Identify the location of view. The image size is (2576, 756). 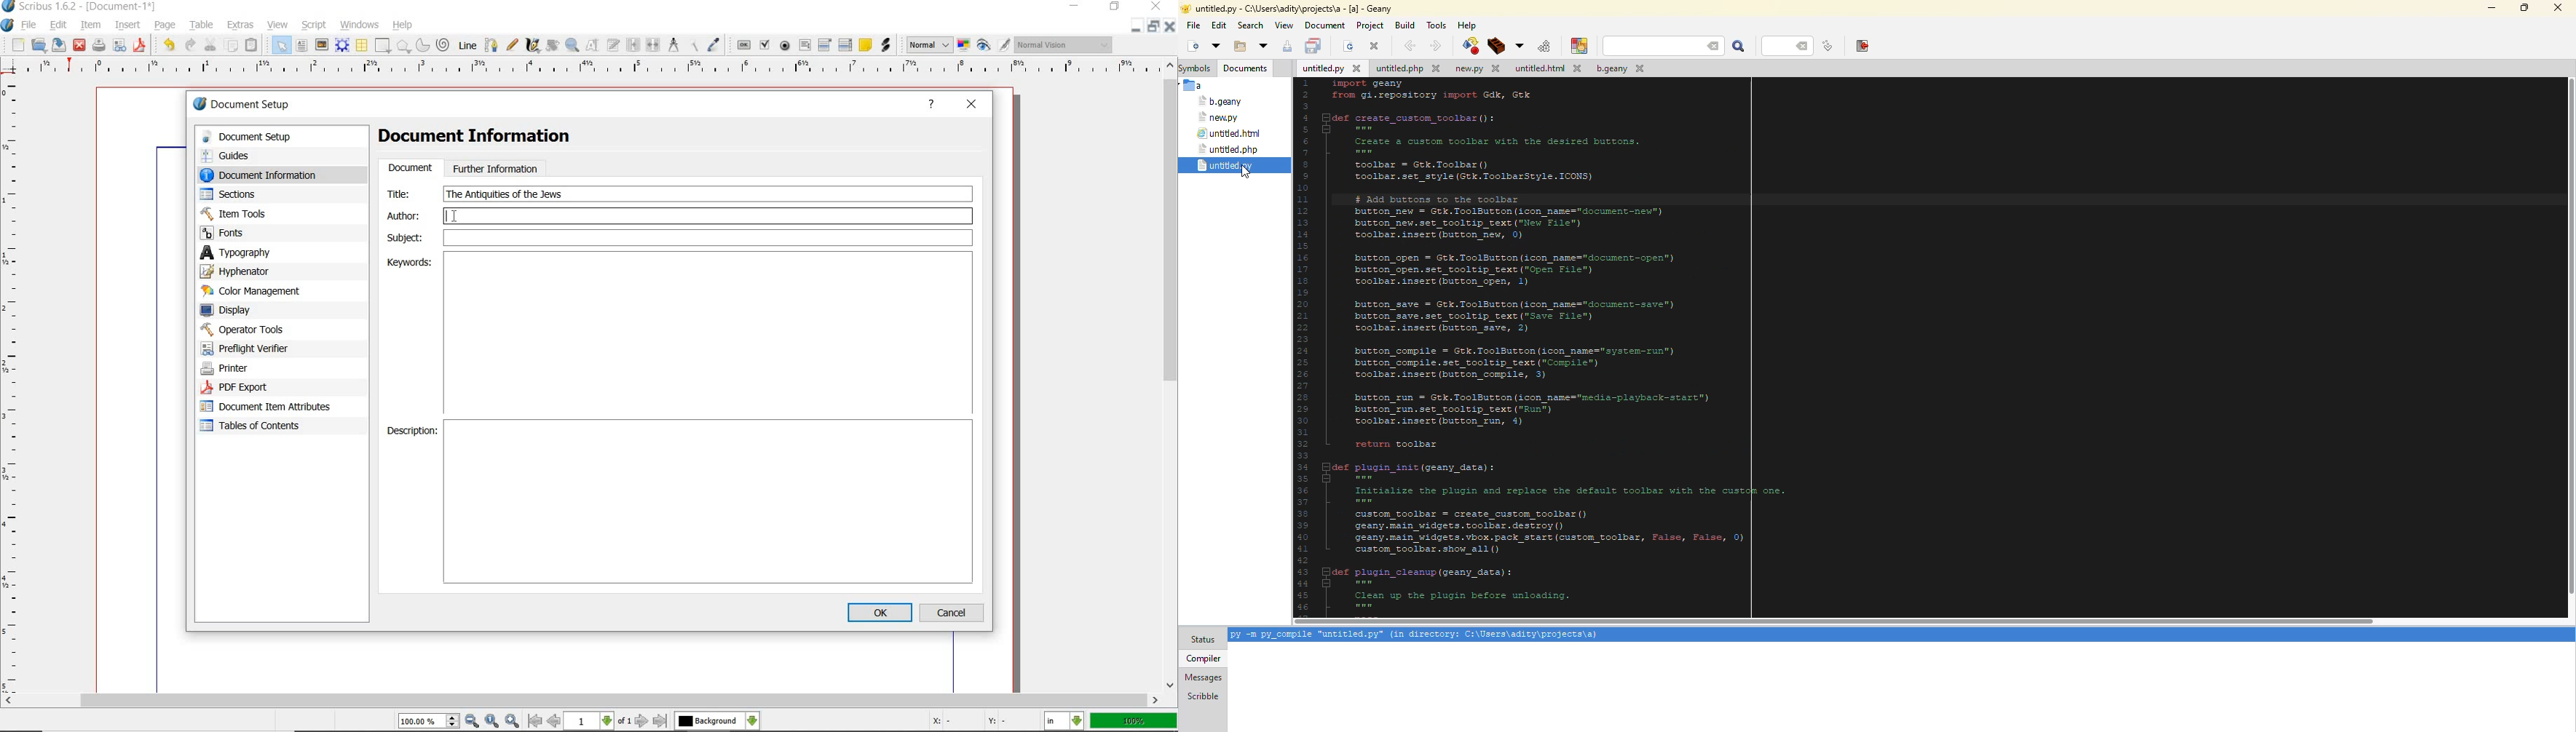
(277, 25).